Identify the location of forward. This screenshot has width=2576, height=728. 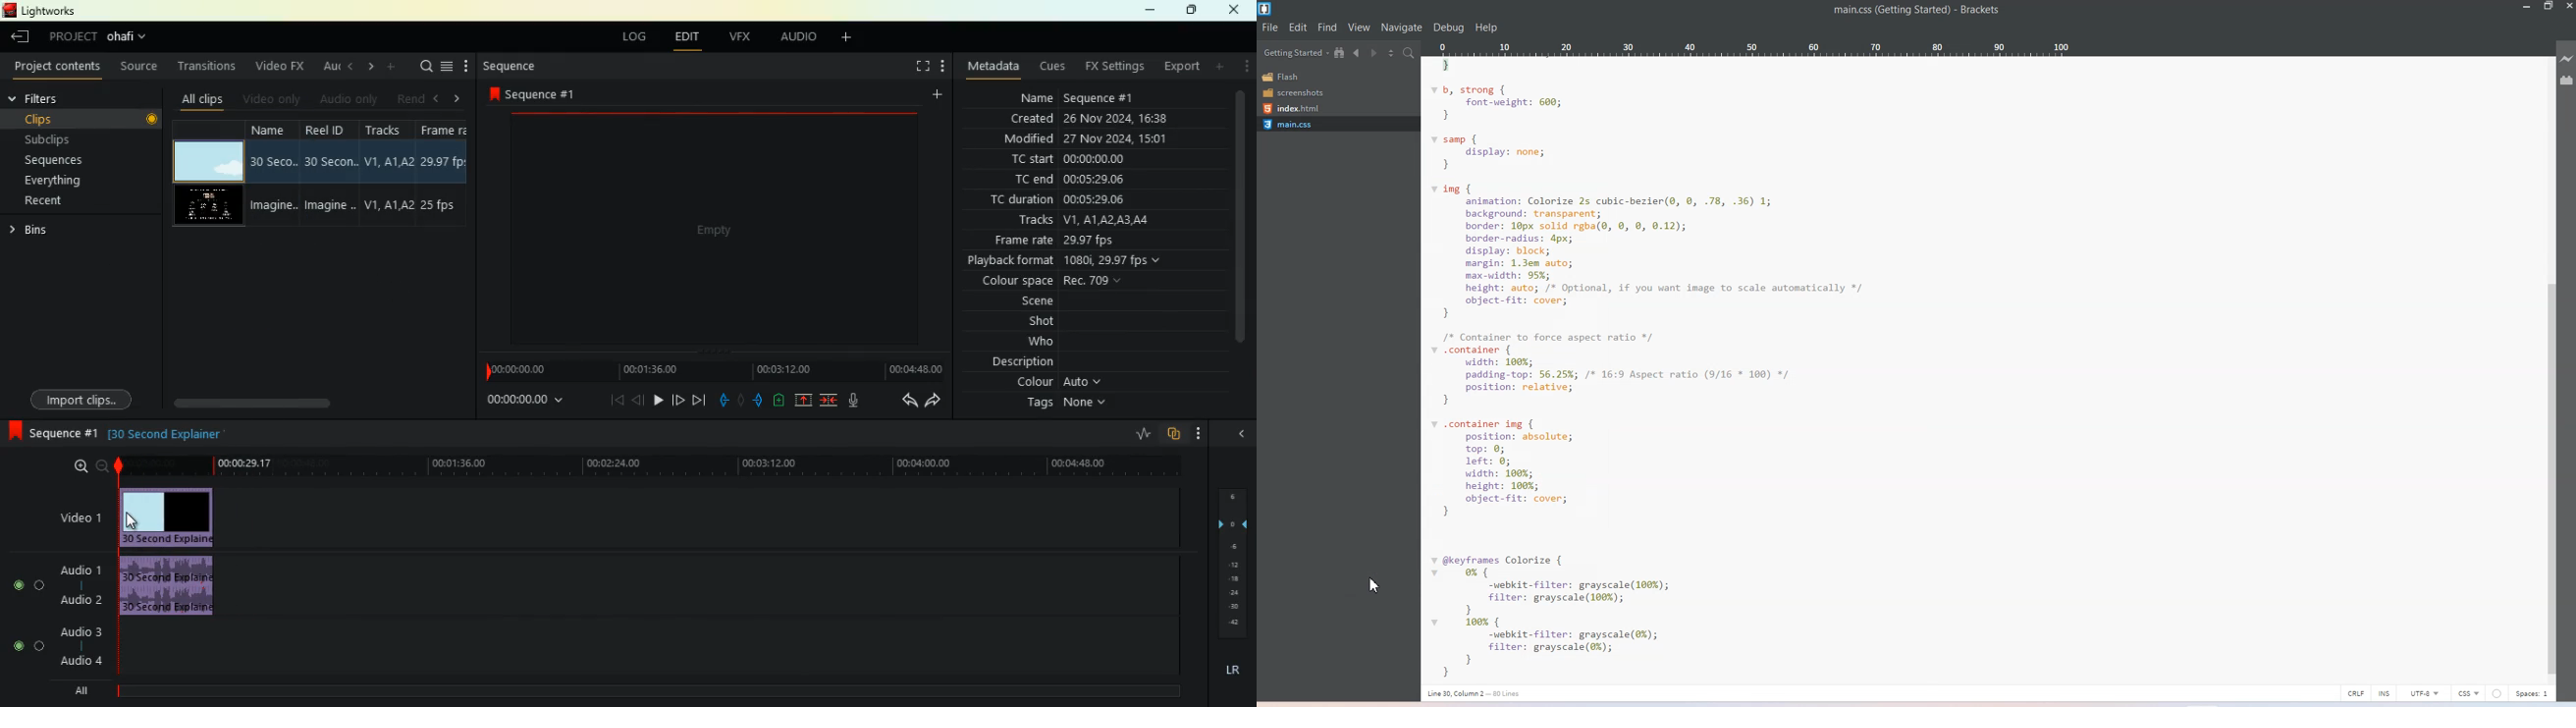
(678, 399).